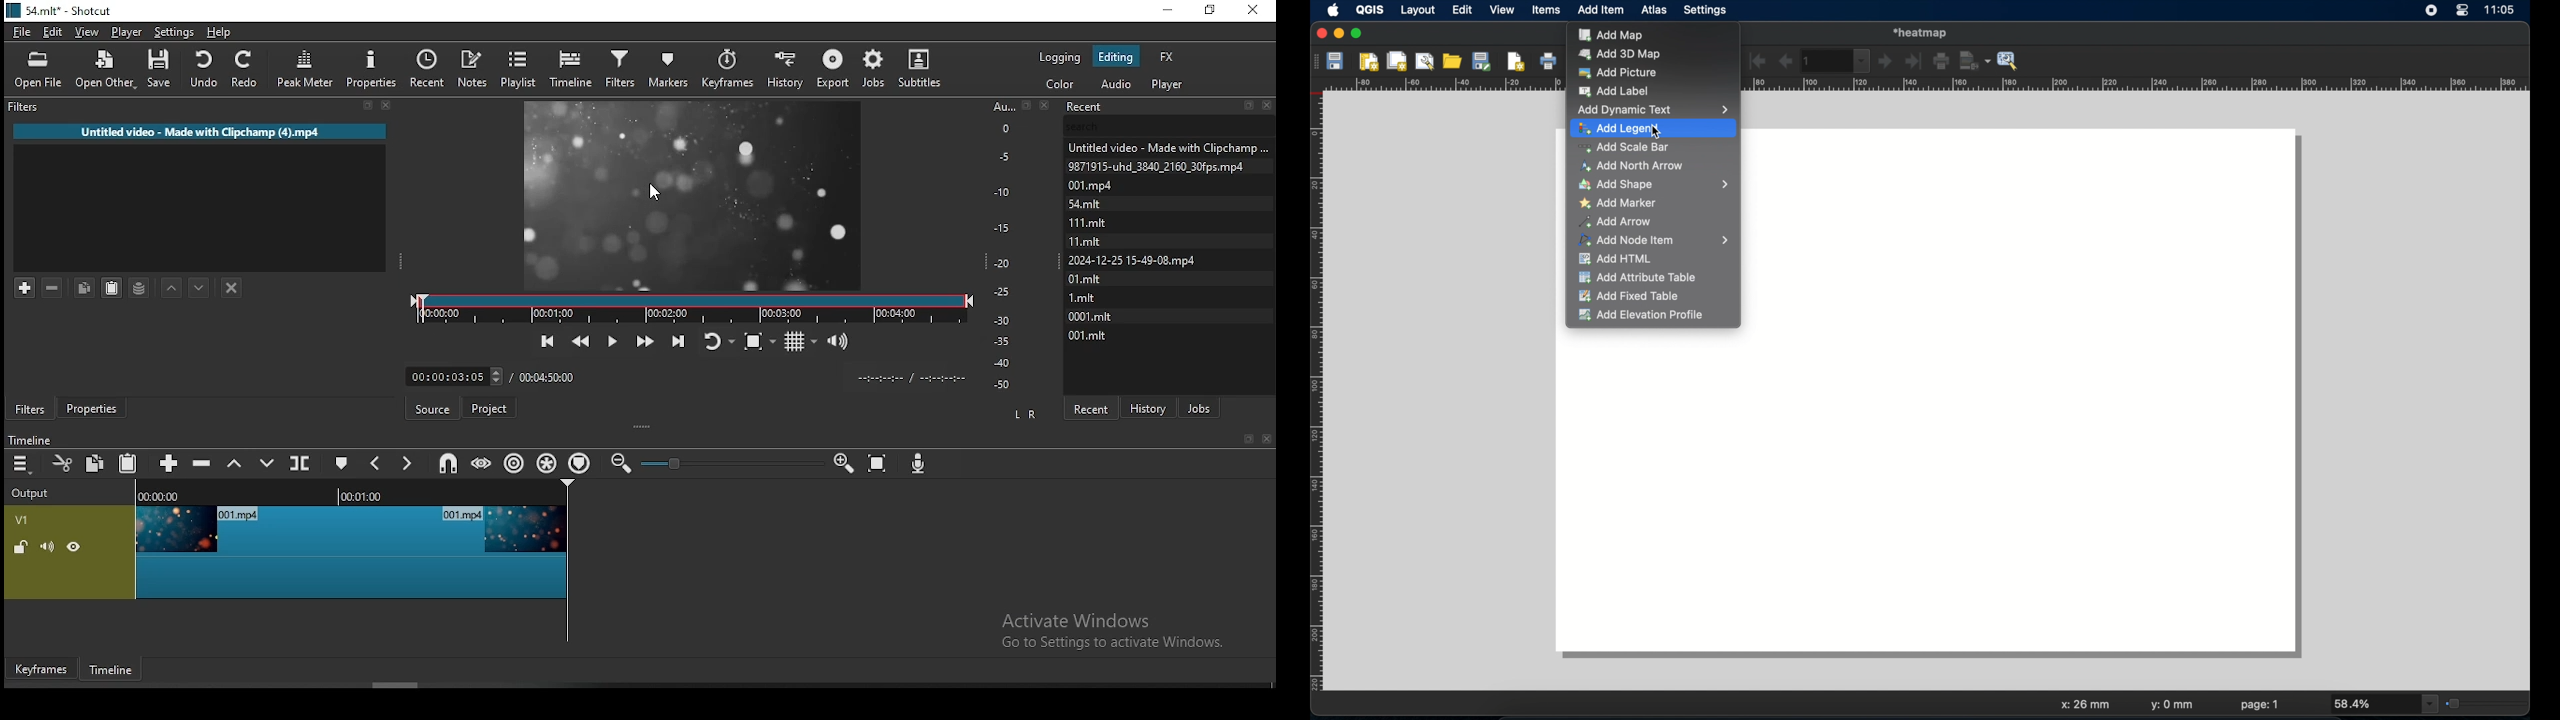 This screenshot has width=2576, height=728. I want to click on play quickly backwards, so click(583, 339).